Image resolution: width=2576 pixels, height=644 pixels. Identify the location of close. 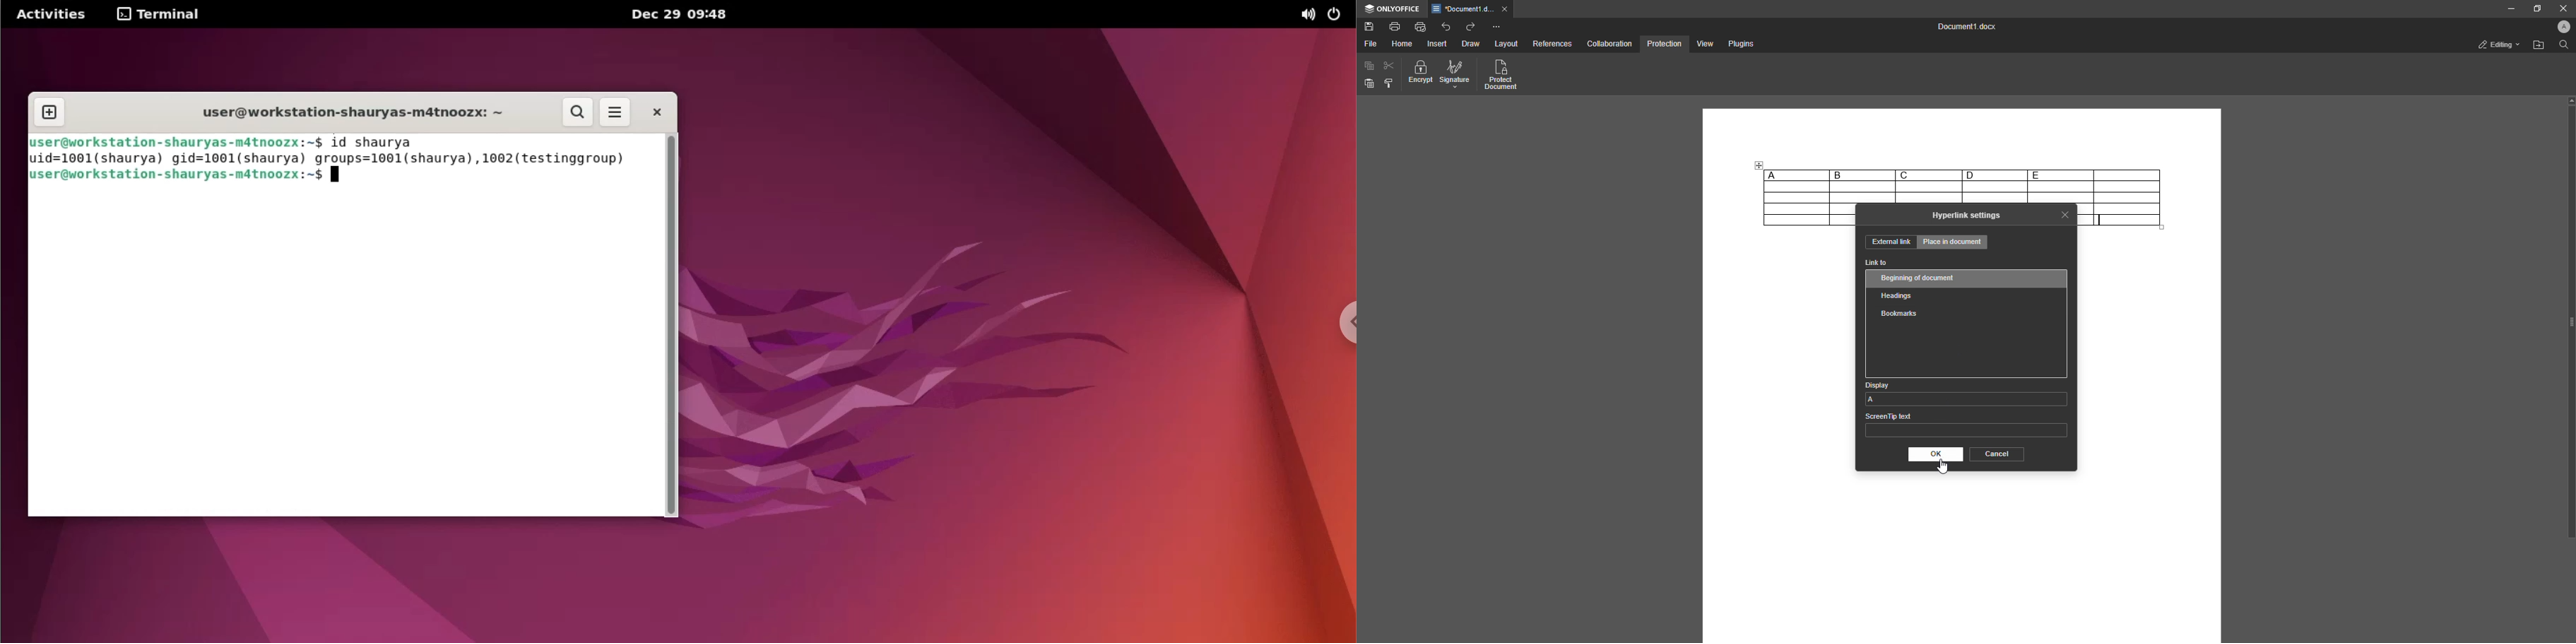
(656, 112).